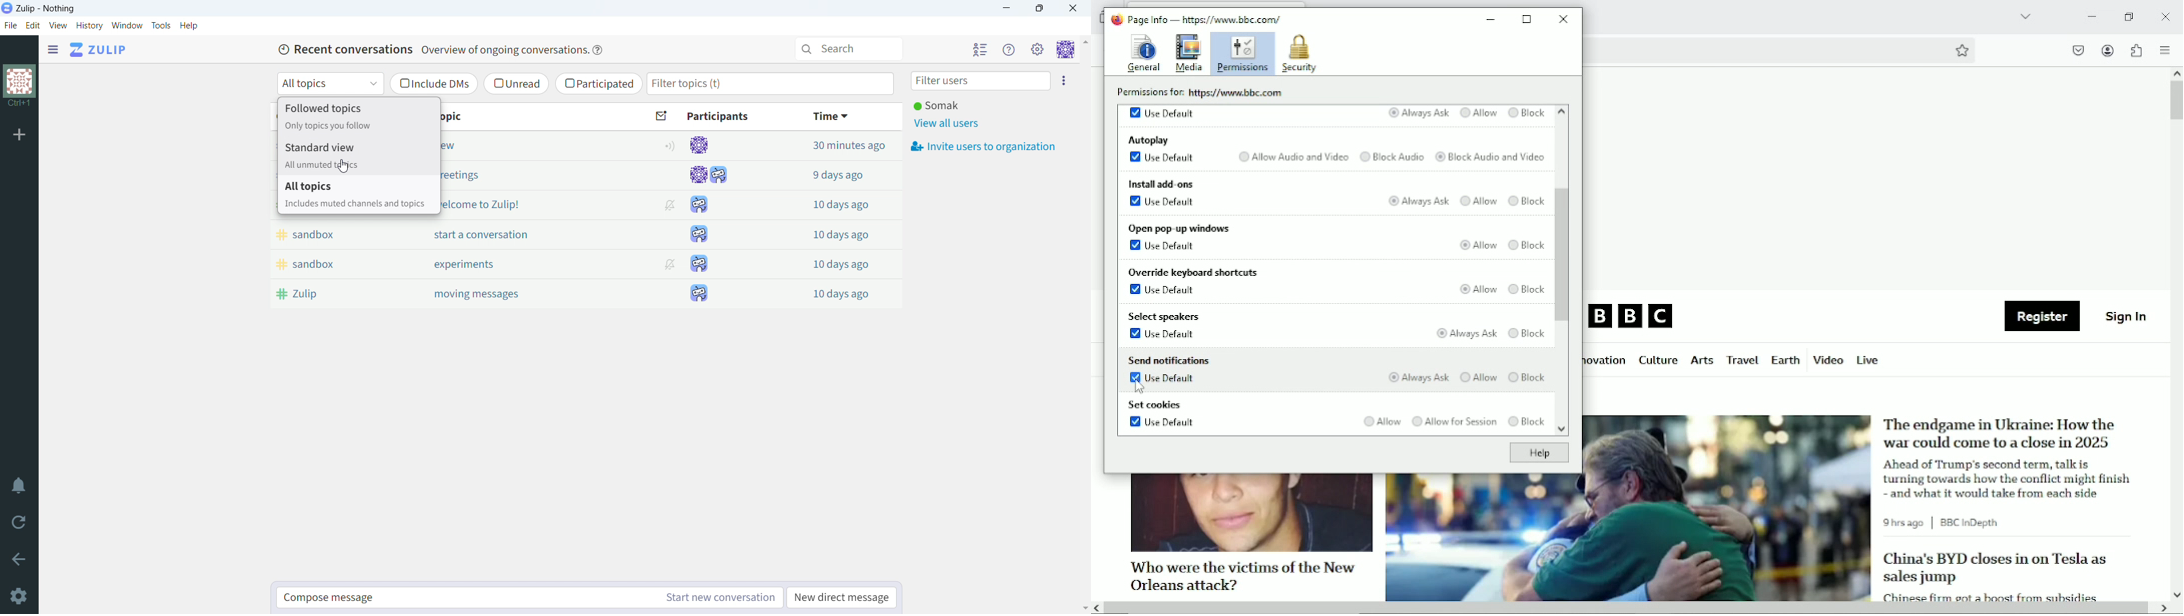 The image size is (2184, 616). Describe the element at coordinates (1162, 158) in the screenshot. I see `Use default` at that location.